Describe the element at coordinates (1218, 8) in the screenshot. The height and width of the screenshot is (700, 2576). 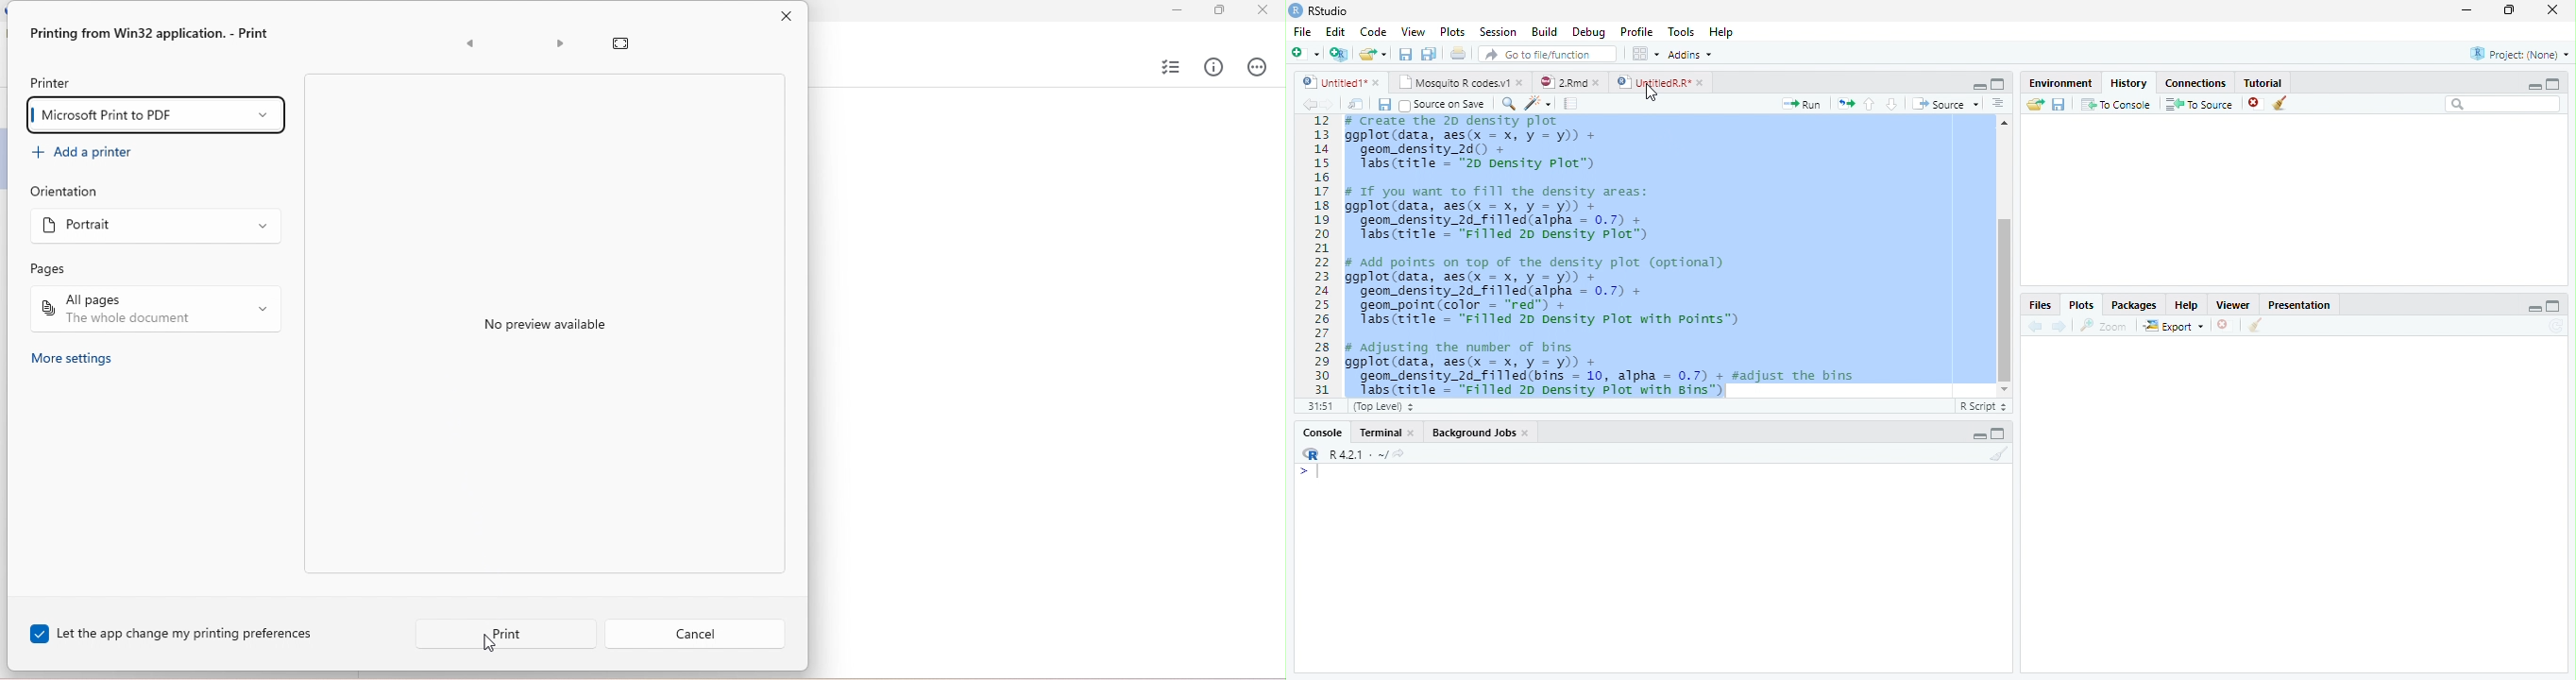
I see `maximize` at that location.